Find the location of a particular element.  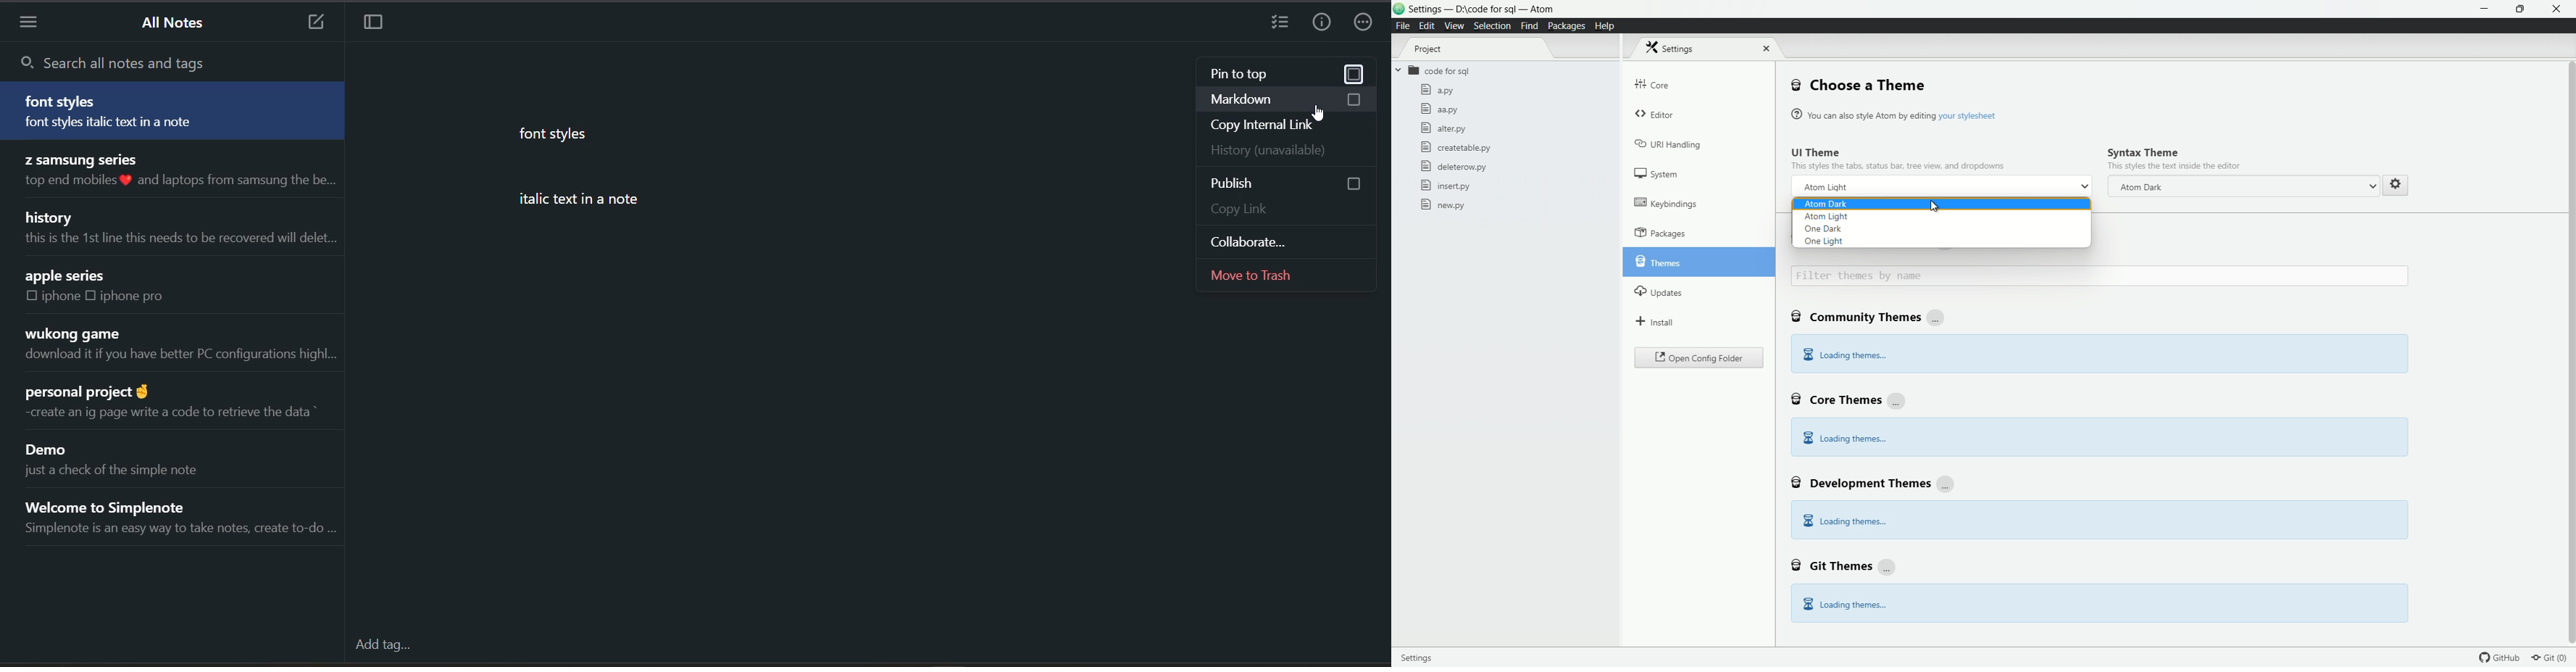

system is located at coordinates (1657, 174).